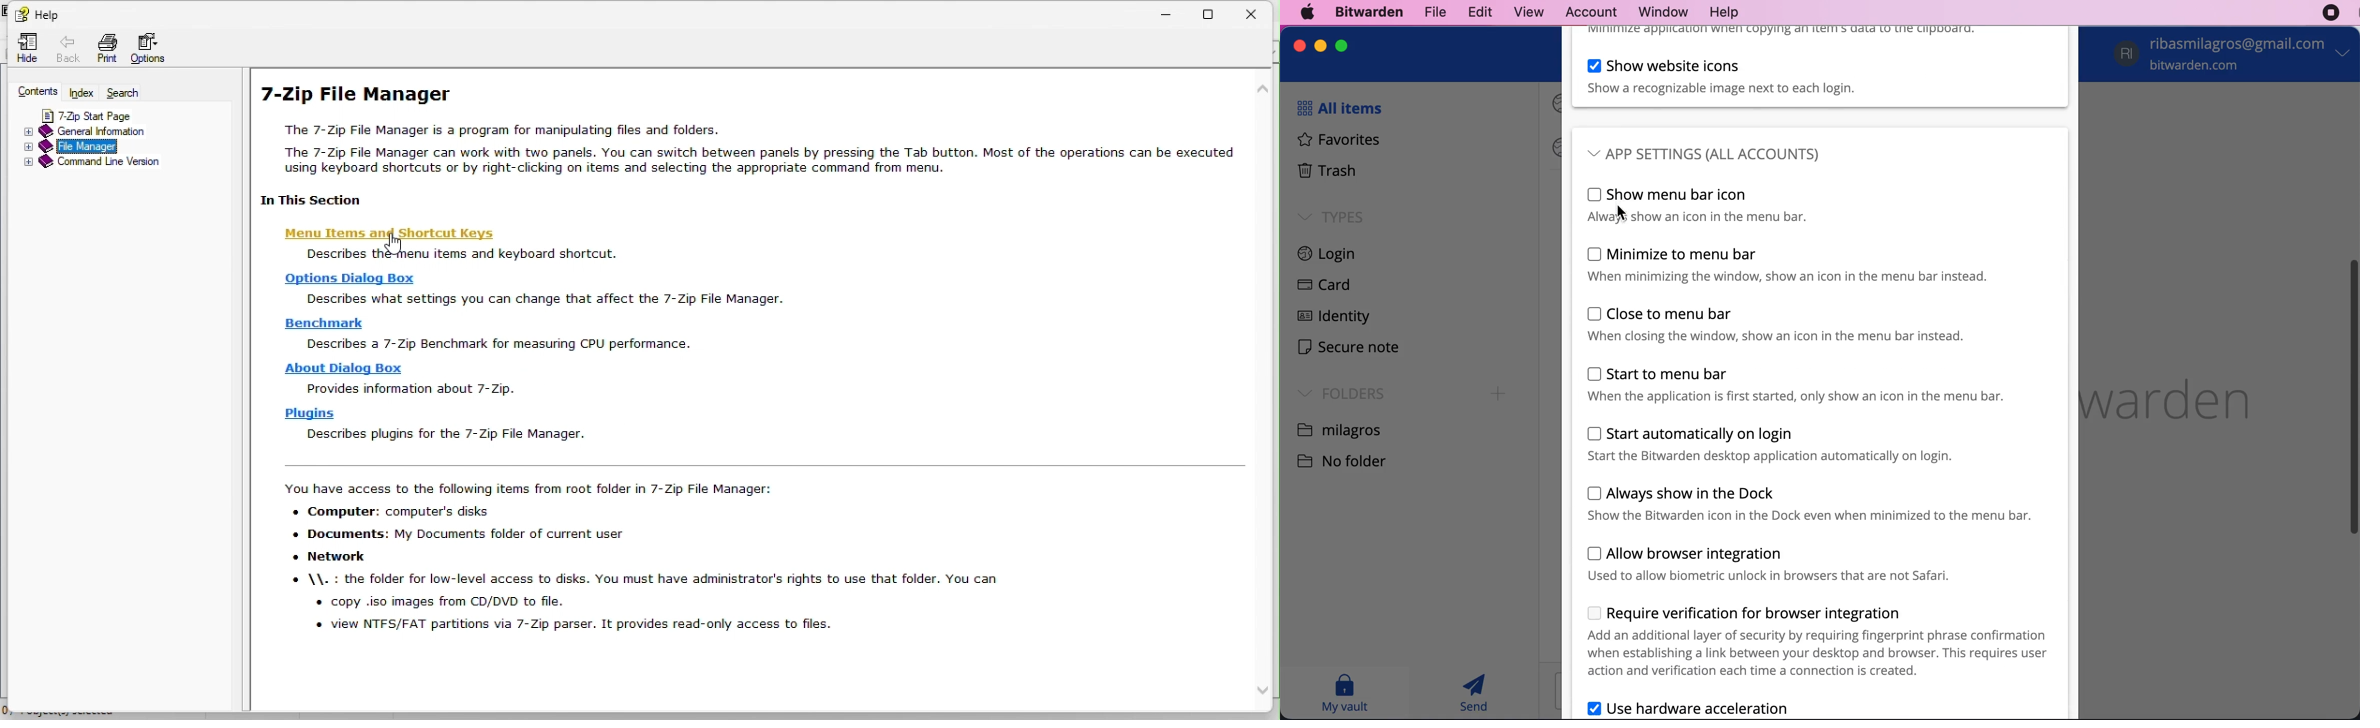  Describe the element at coordinates (1809, 385) in the screenshot. I see `start to menu bar` at that location.